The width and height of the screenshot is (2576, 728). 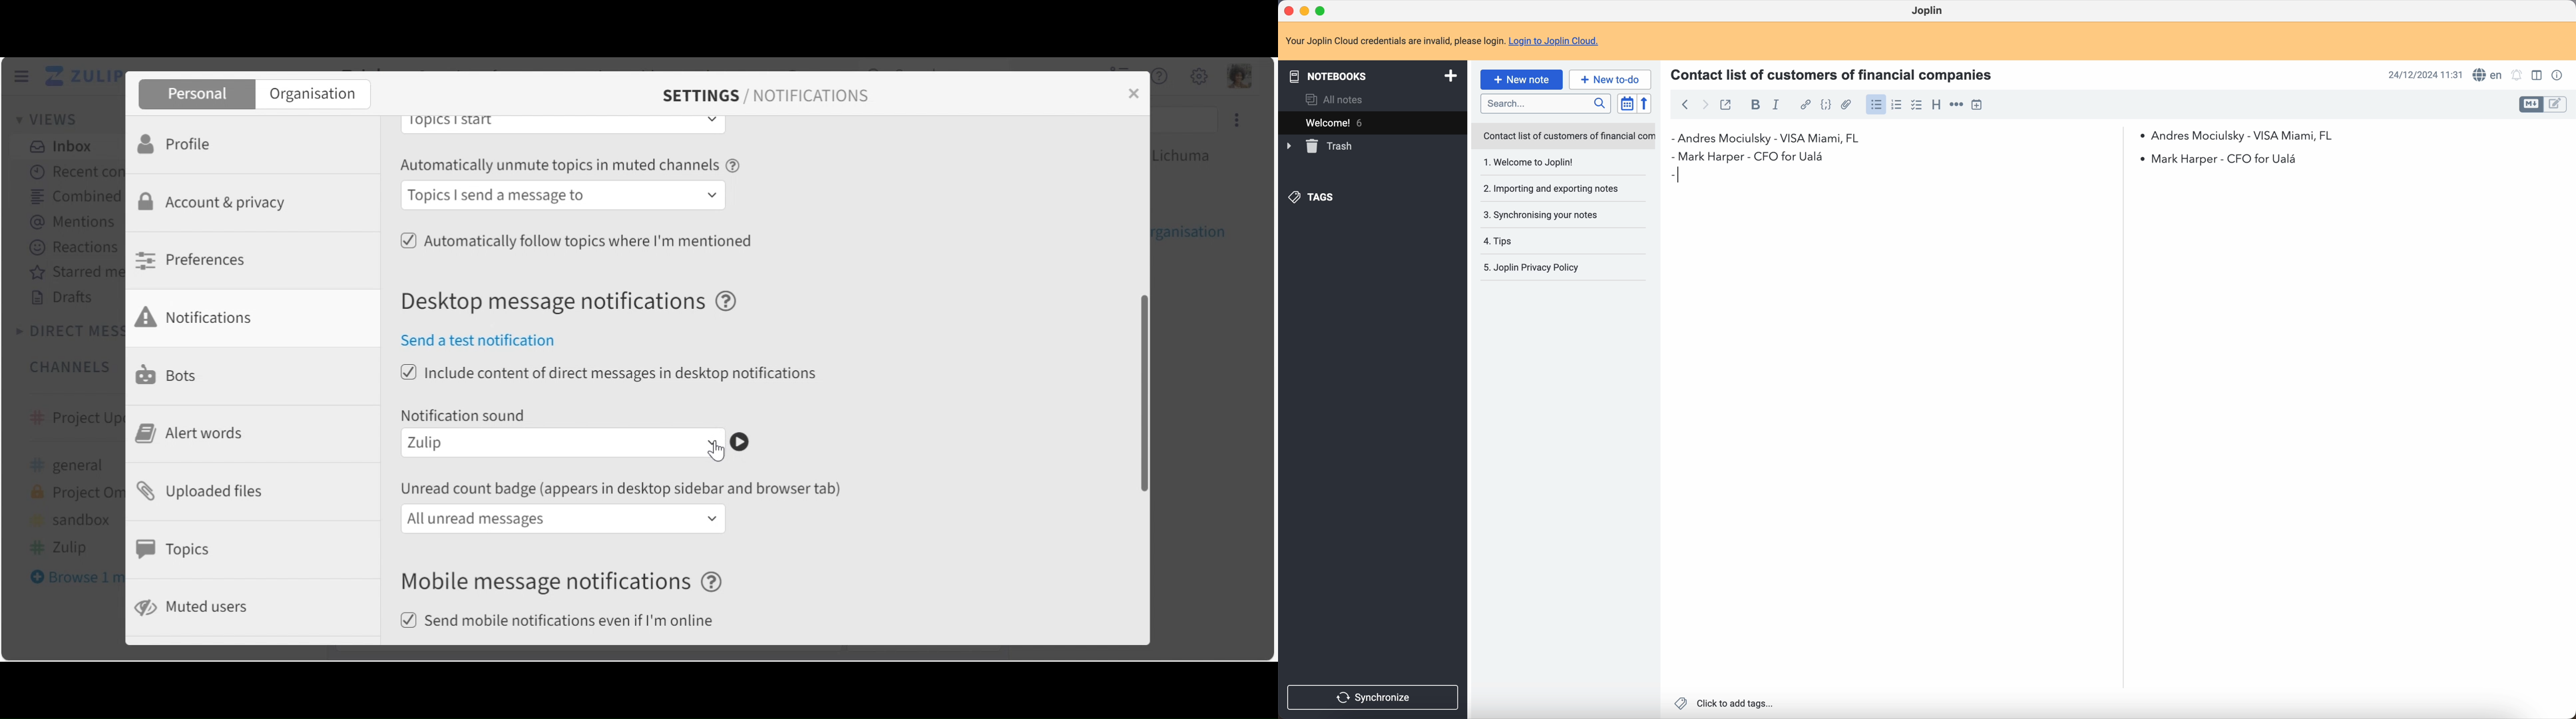 What do you see at coordinates (1679, 175) in the screenshot?
I see `bullet point` at bounding box center [1679, 175].